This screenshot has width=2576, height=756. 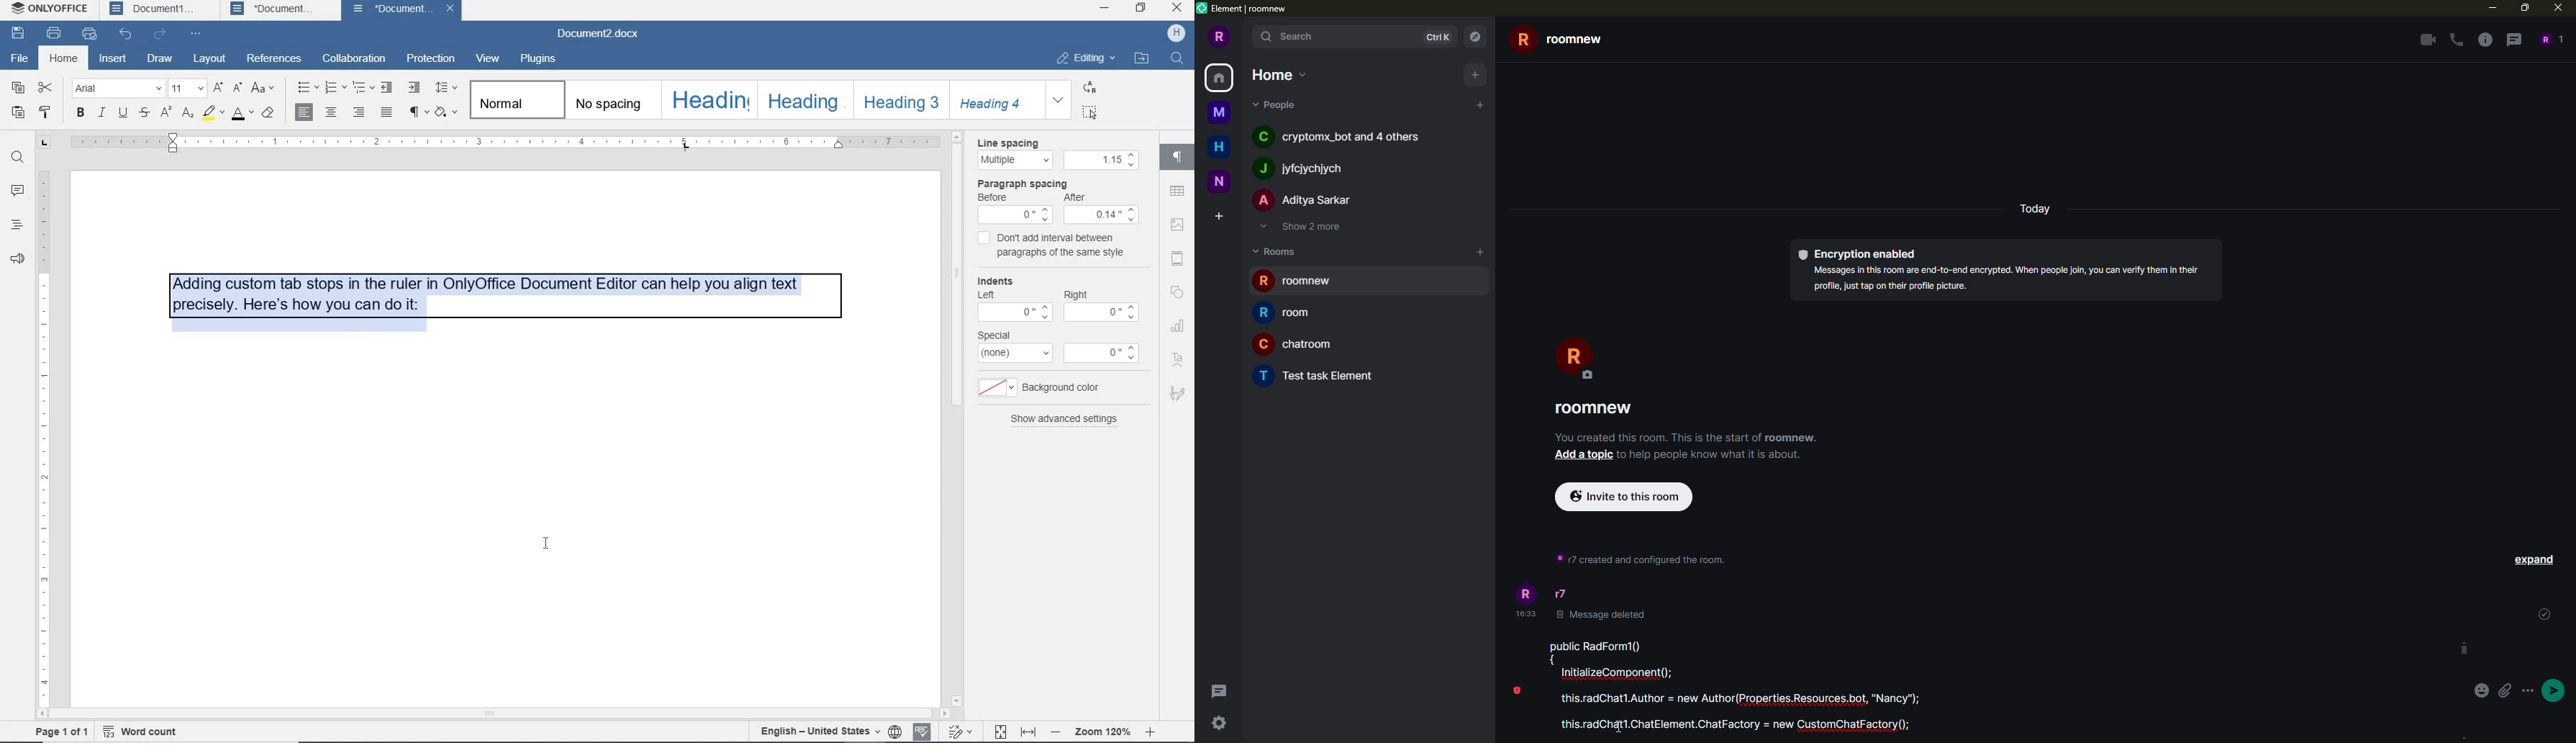 I want to click on plugins, so click(x=541, y=60).